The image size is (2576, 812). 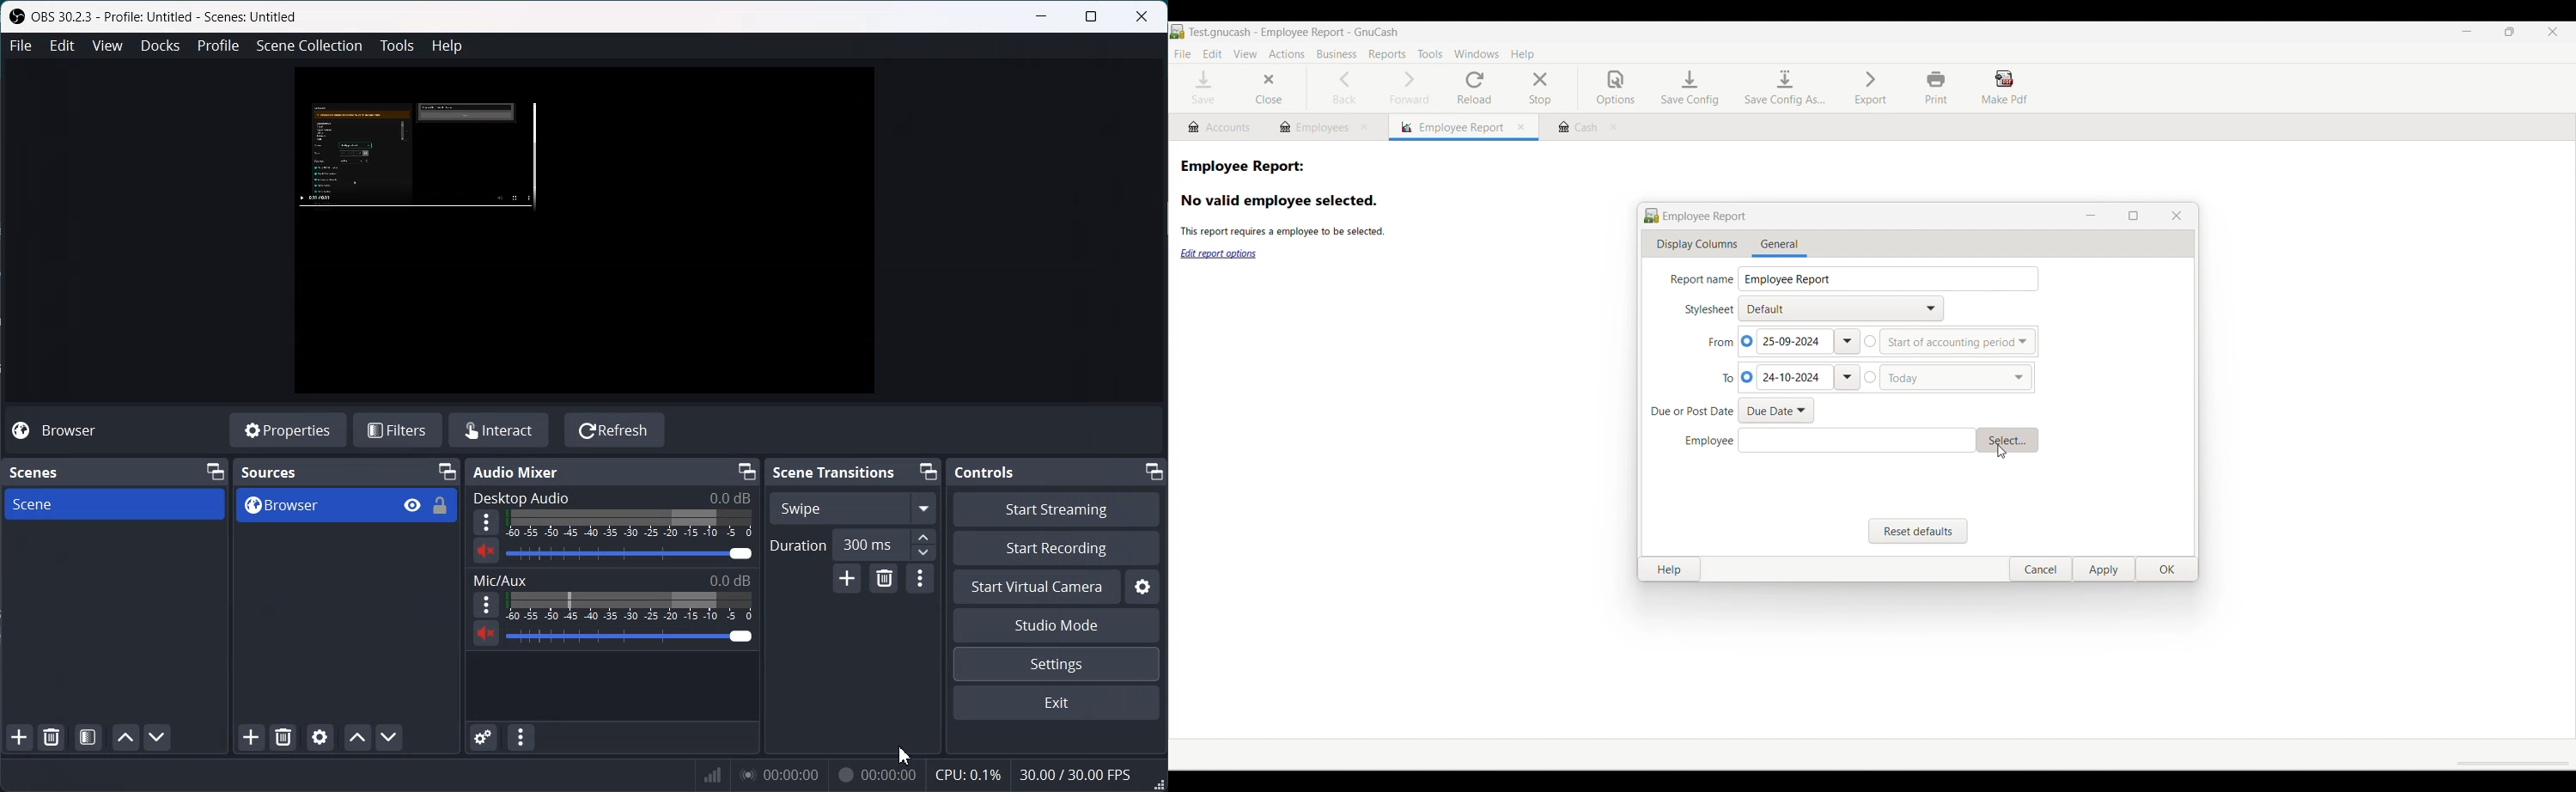 I want to click on Window Adjuster, so click(x=1156, y=778).